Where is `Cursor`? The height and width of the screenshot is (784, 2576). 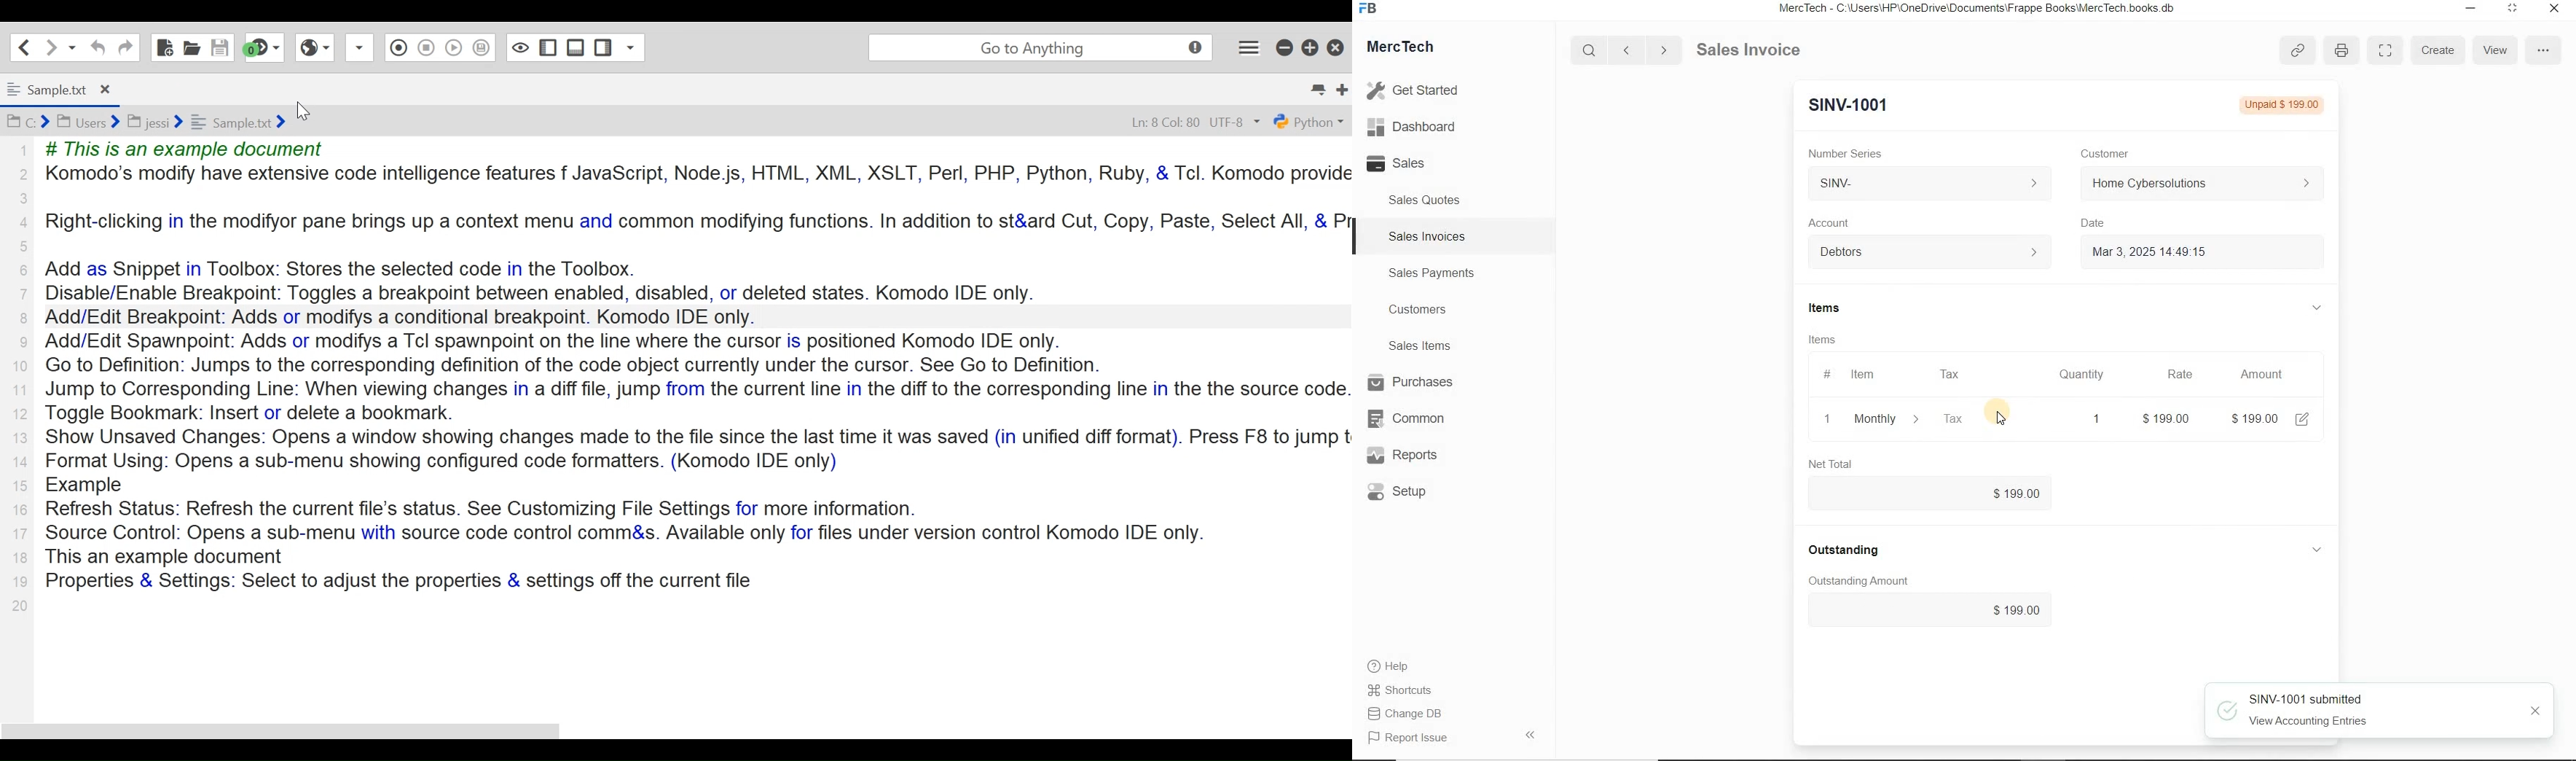 Cursor is located at coordinates (301, 111).